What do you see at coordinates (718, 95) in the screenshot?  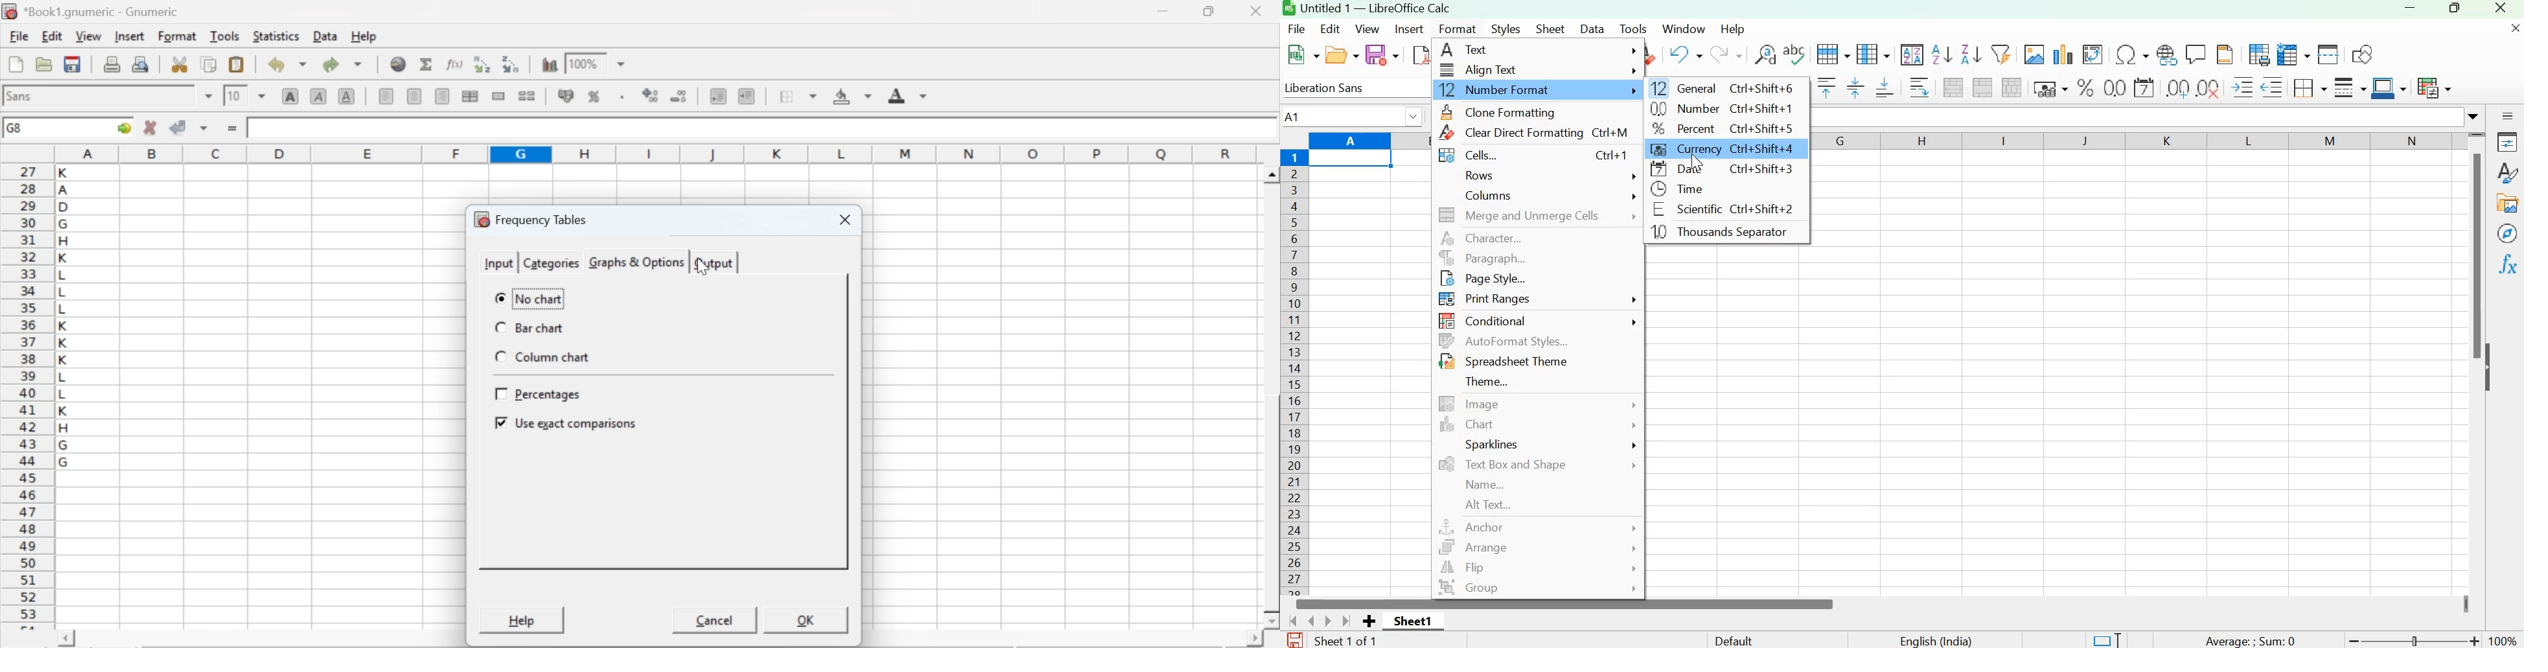 I see `decrease indent` at bounding box center [718, 95].